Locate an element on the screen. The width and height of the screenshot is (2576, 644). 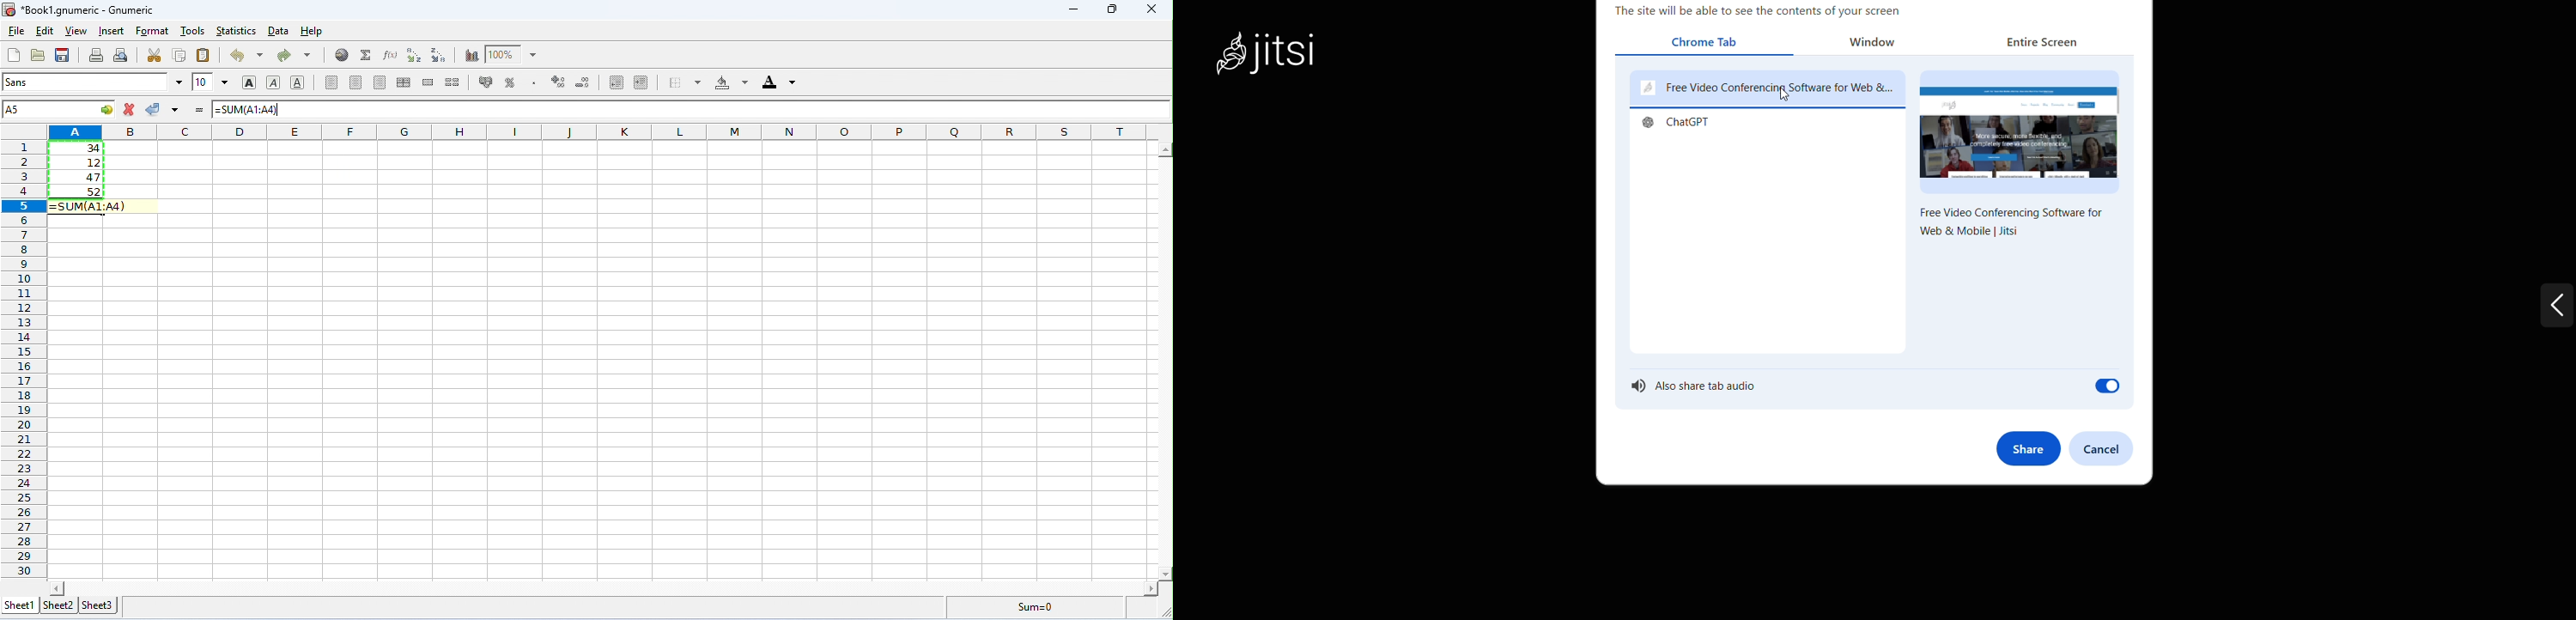
paste is located at coordinates (204, 55).